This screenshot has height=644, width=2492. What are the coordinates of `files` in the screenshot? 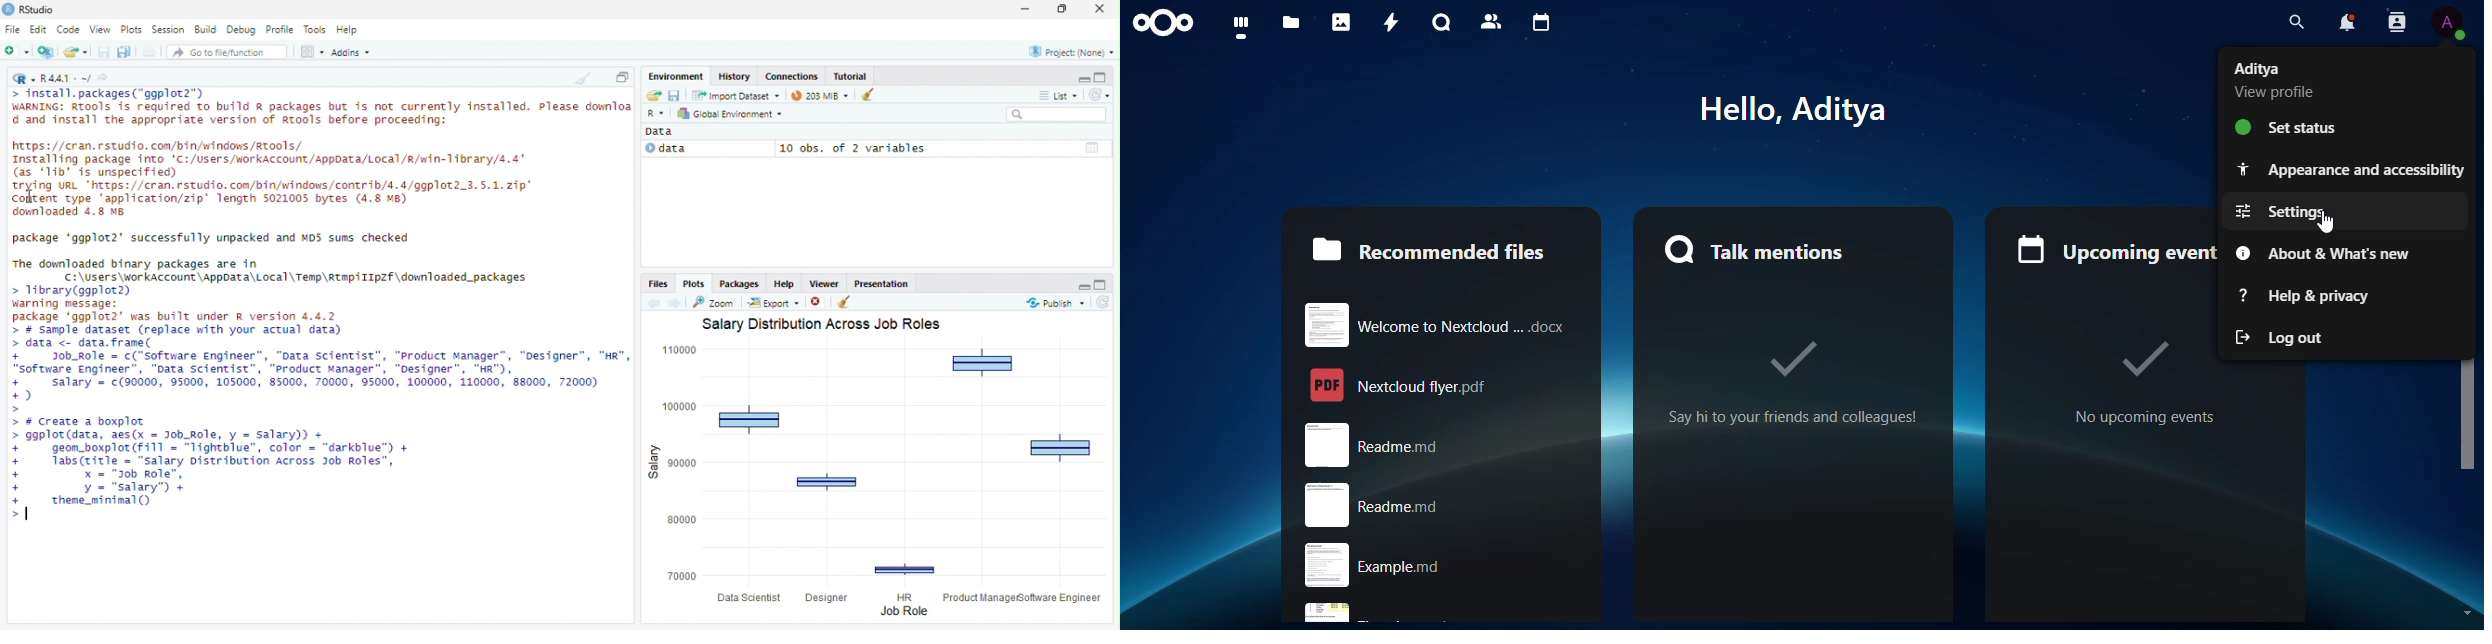 It's located at (1292, 23).